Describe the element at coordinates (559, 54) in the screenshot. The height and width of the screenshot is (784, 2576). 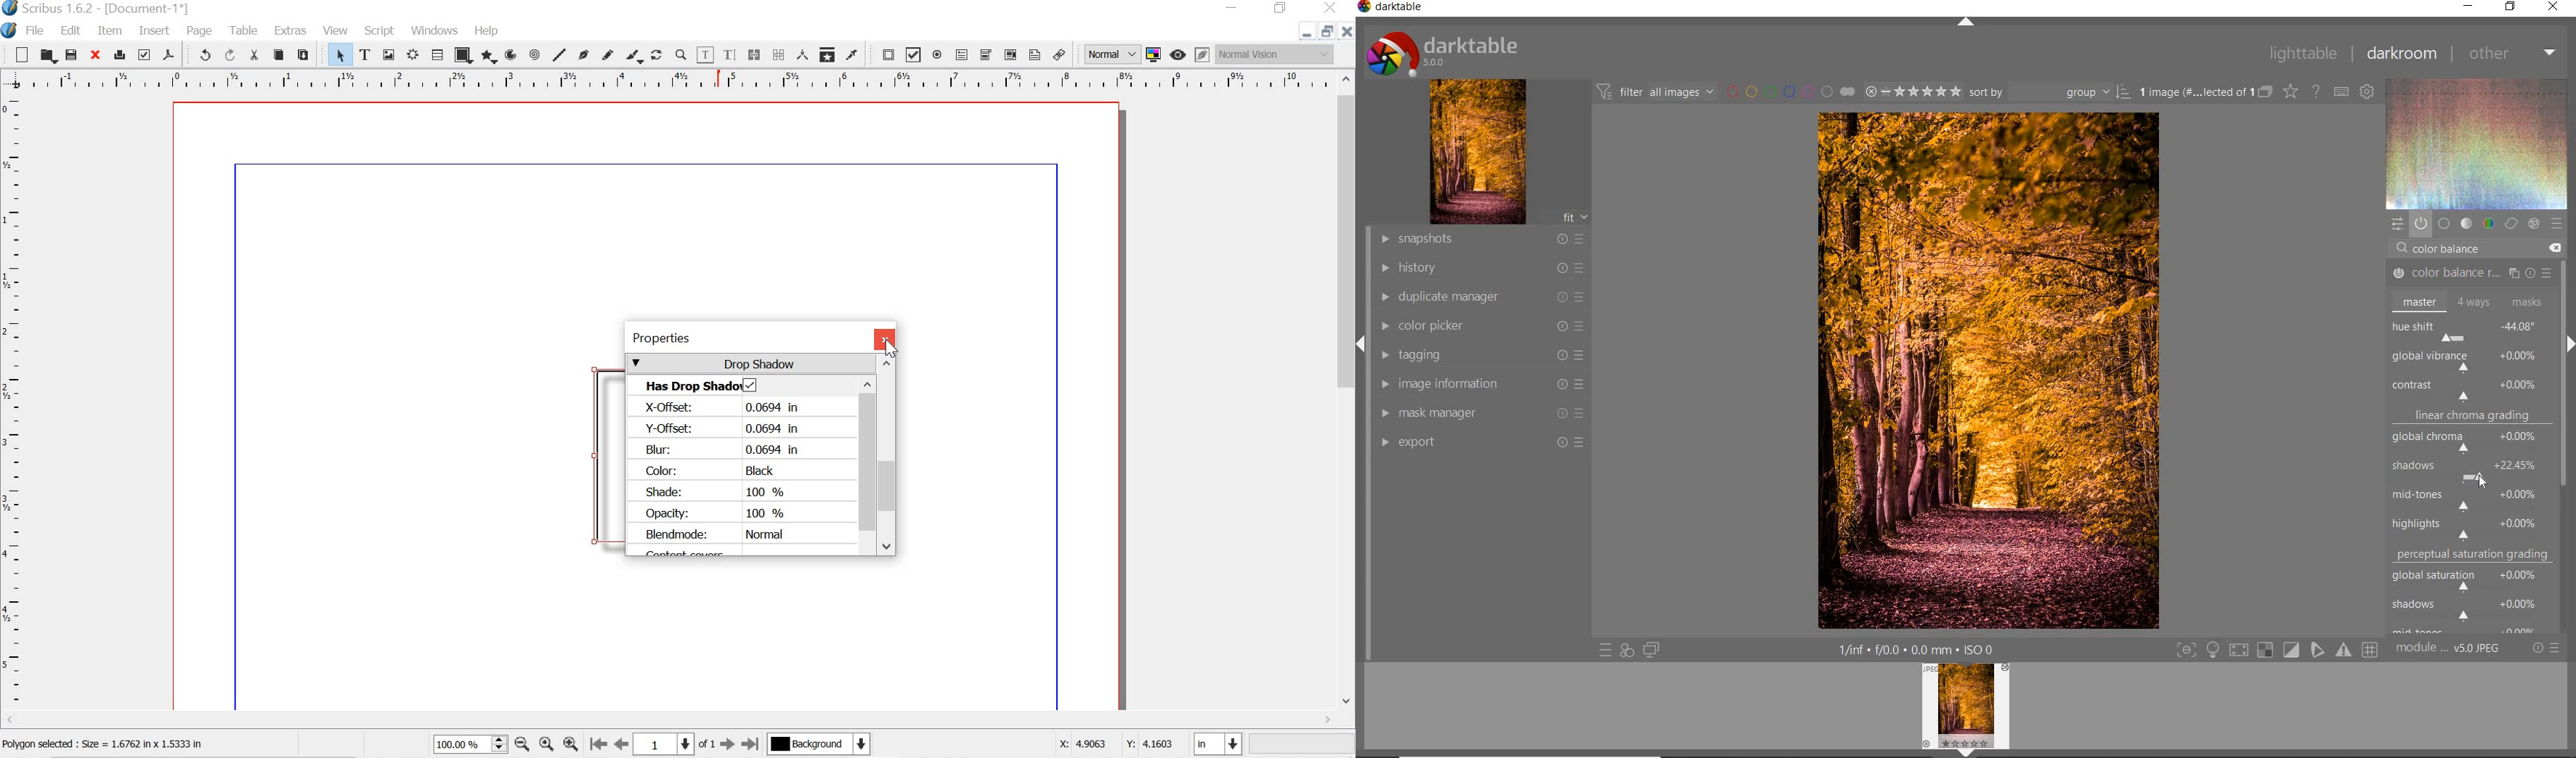
I see `line` at that location.